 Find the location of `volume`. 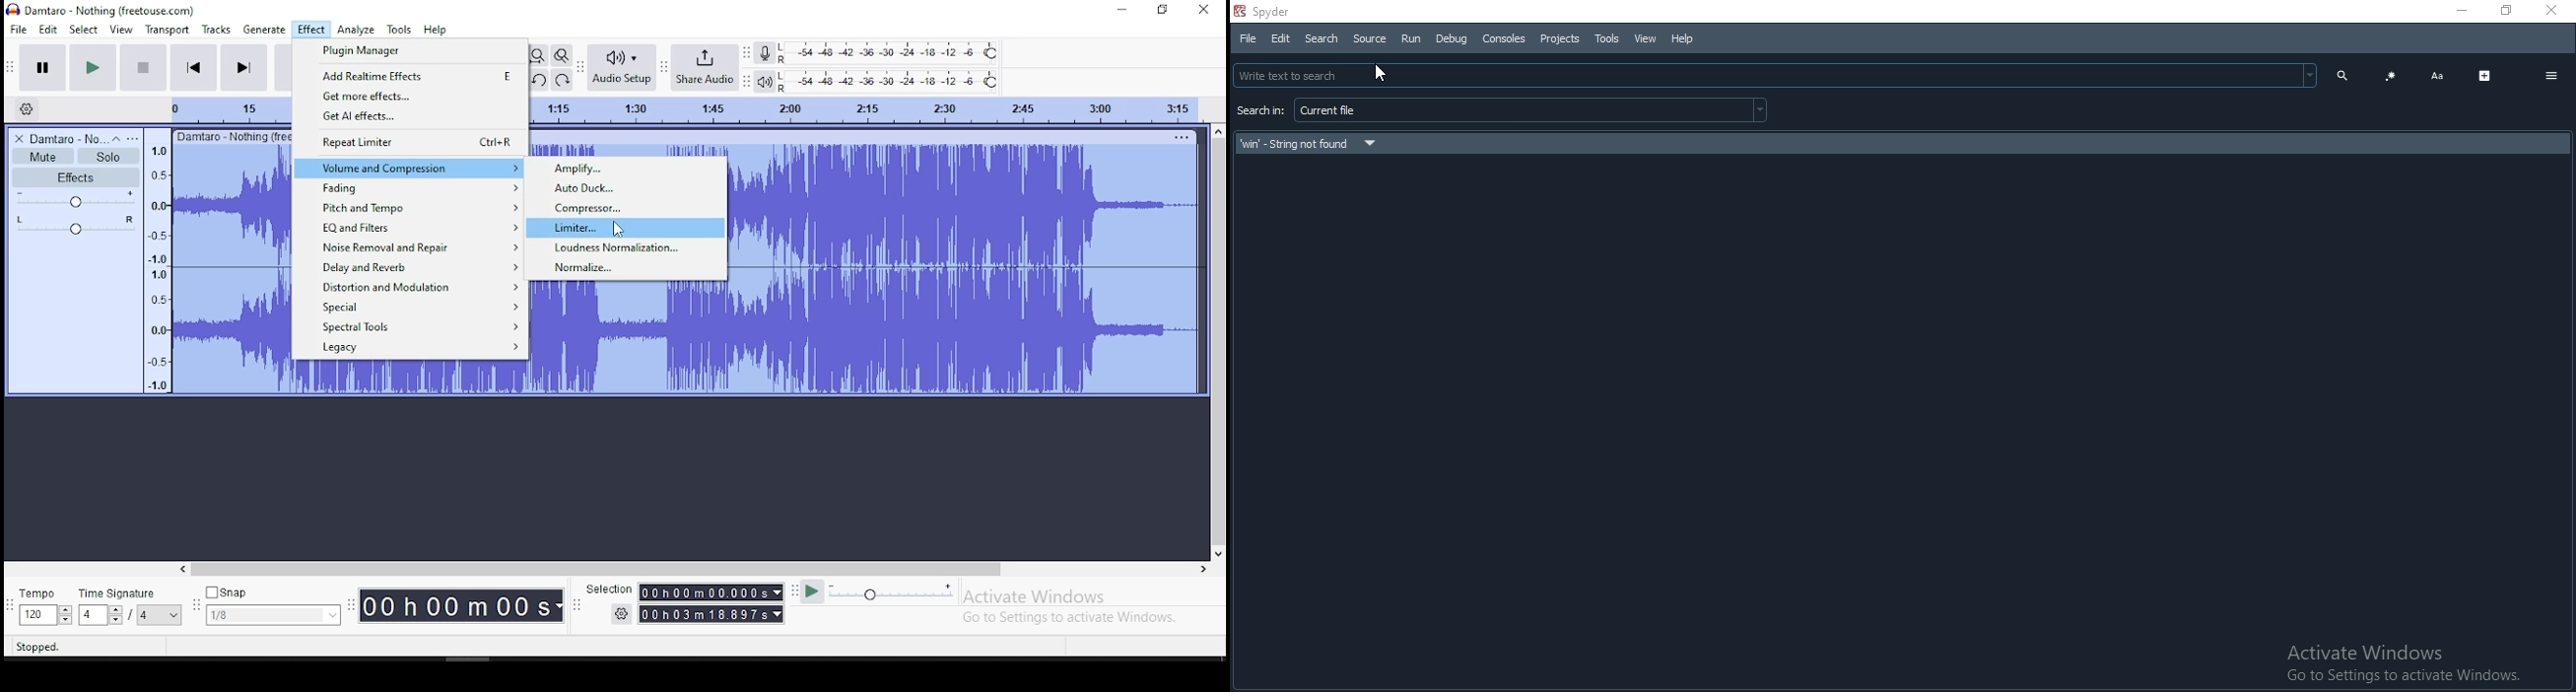

volume is located at coordinates (74, 200).